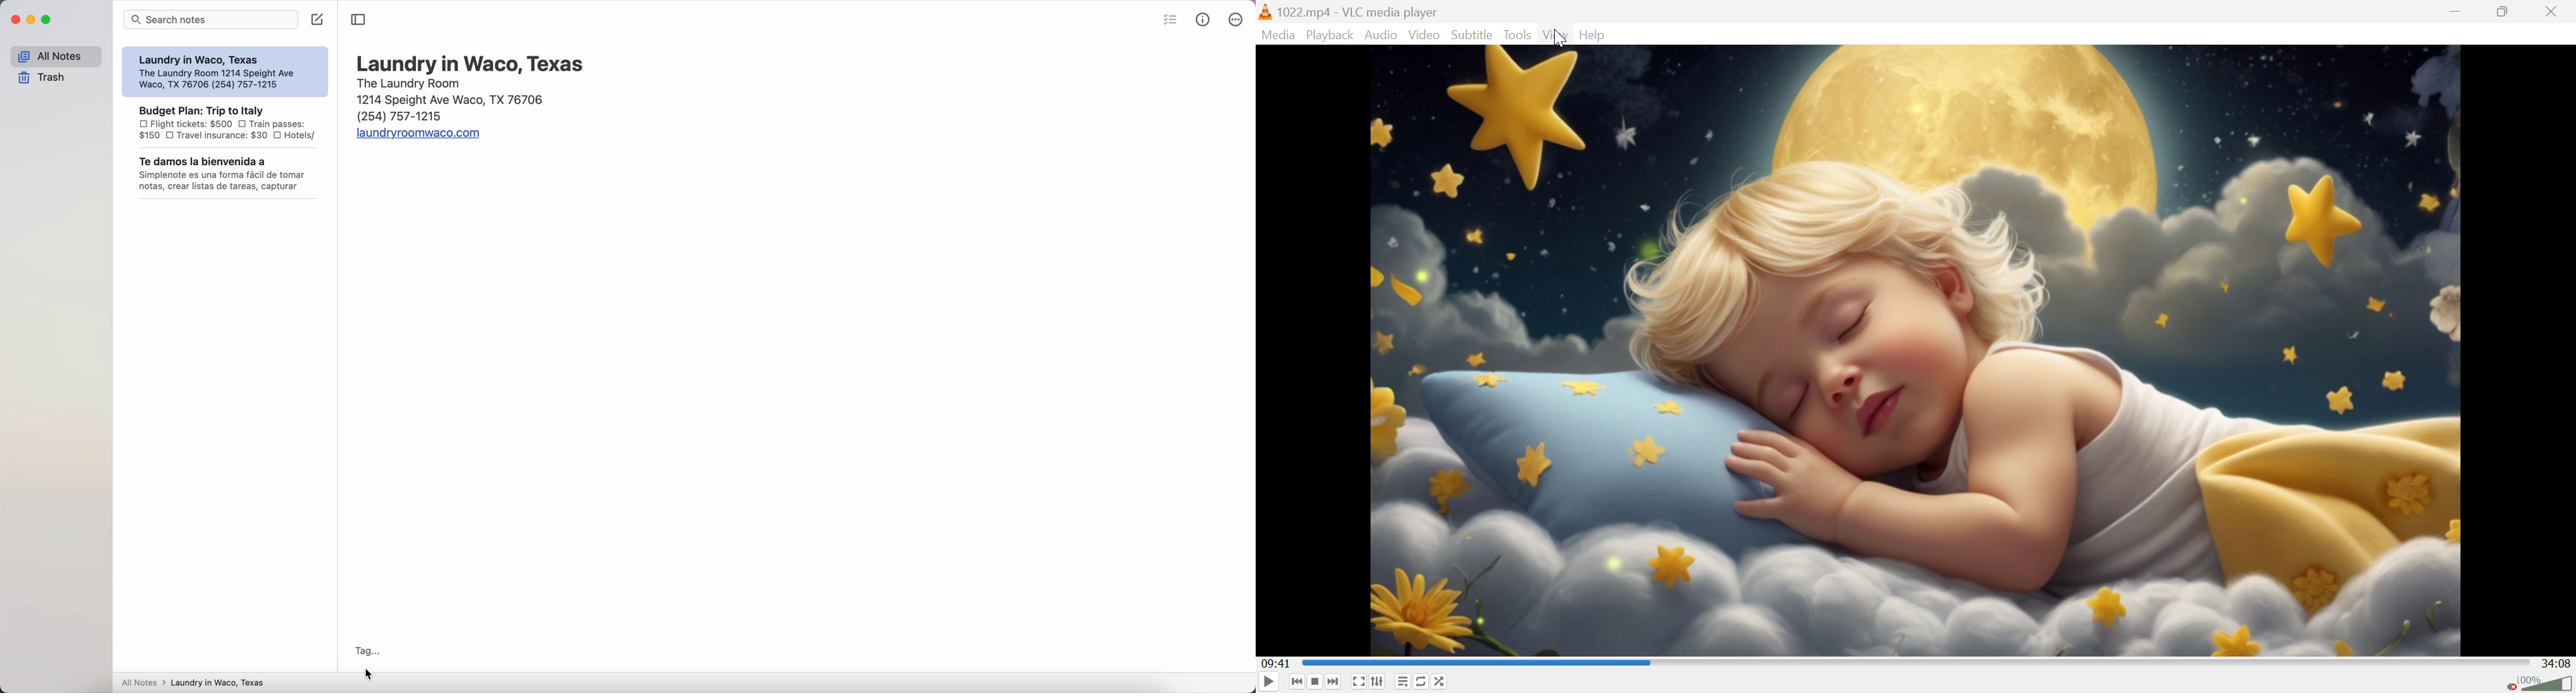  Describe the element at coordinates (227, 174) in the screenshot. I see `Te damos la bienvenida a note` at that location.